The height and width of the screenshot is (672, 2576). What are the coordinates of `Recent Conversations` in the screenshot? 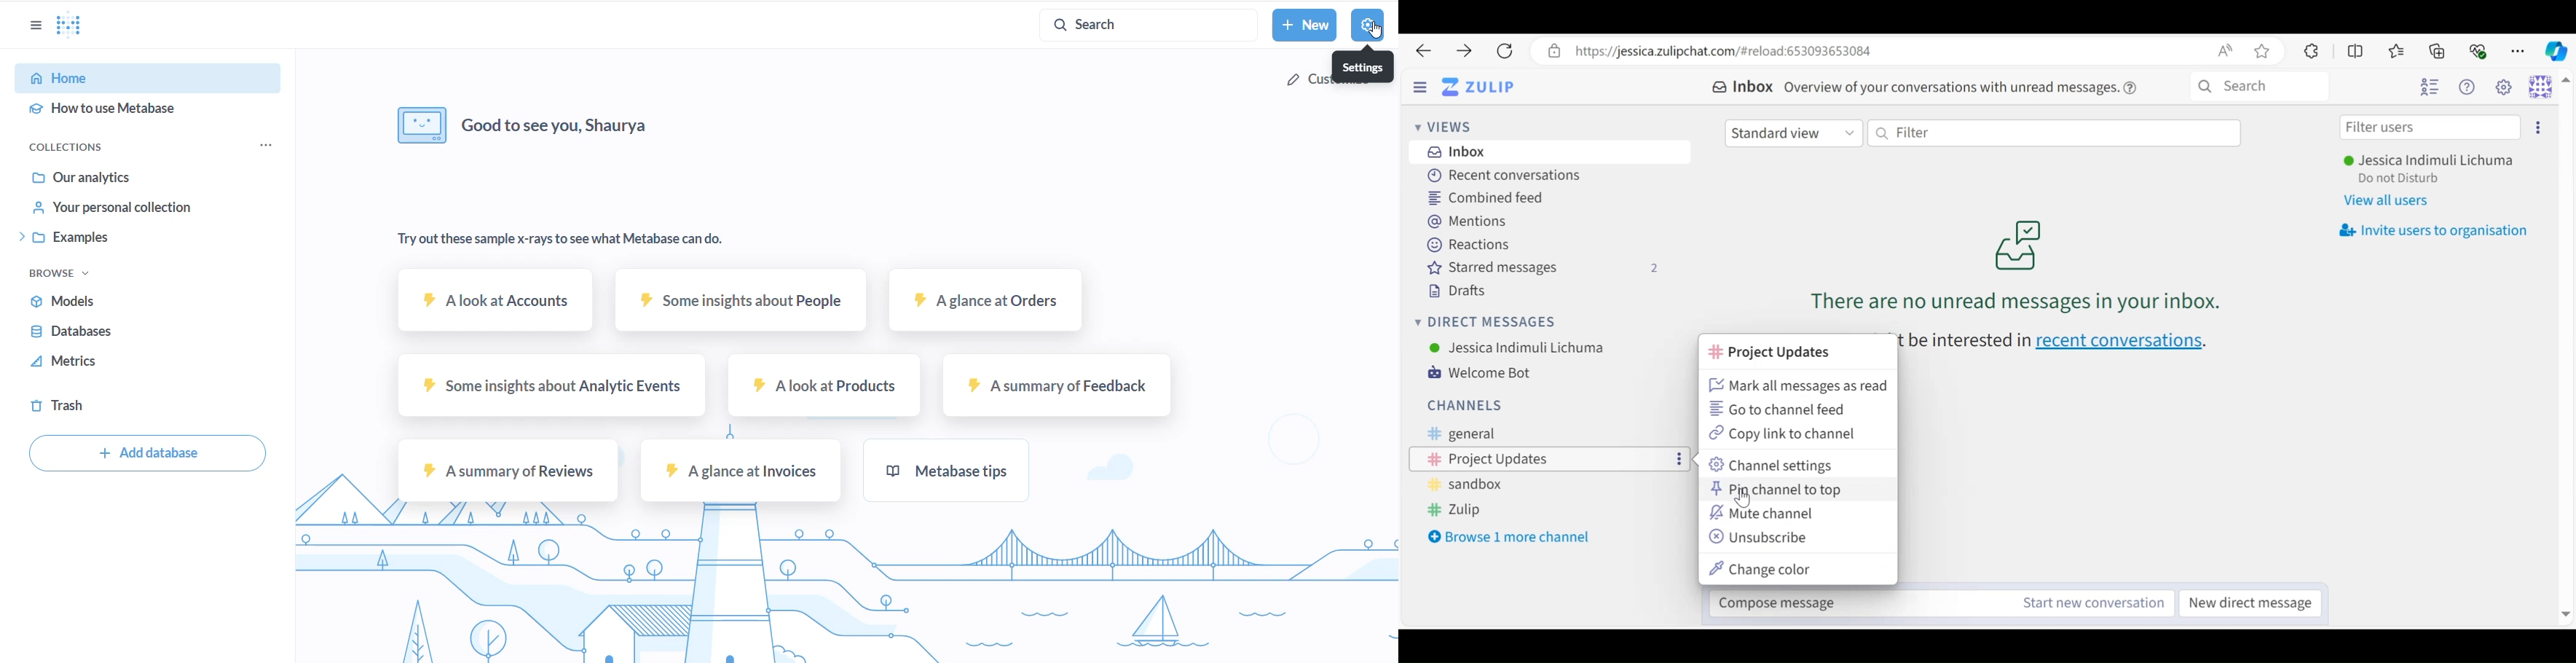 It's located at (1500, 176).